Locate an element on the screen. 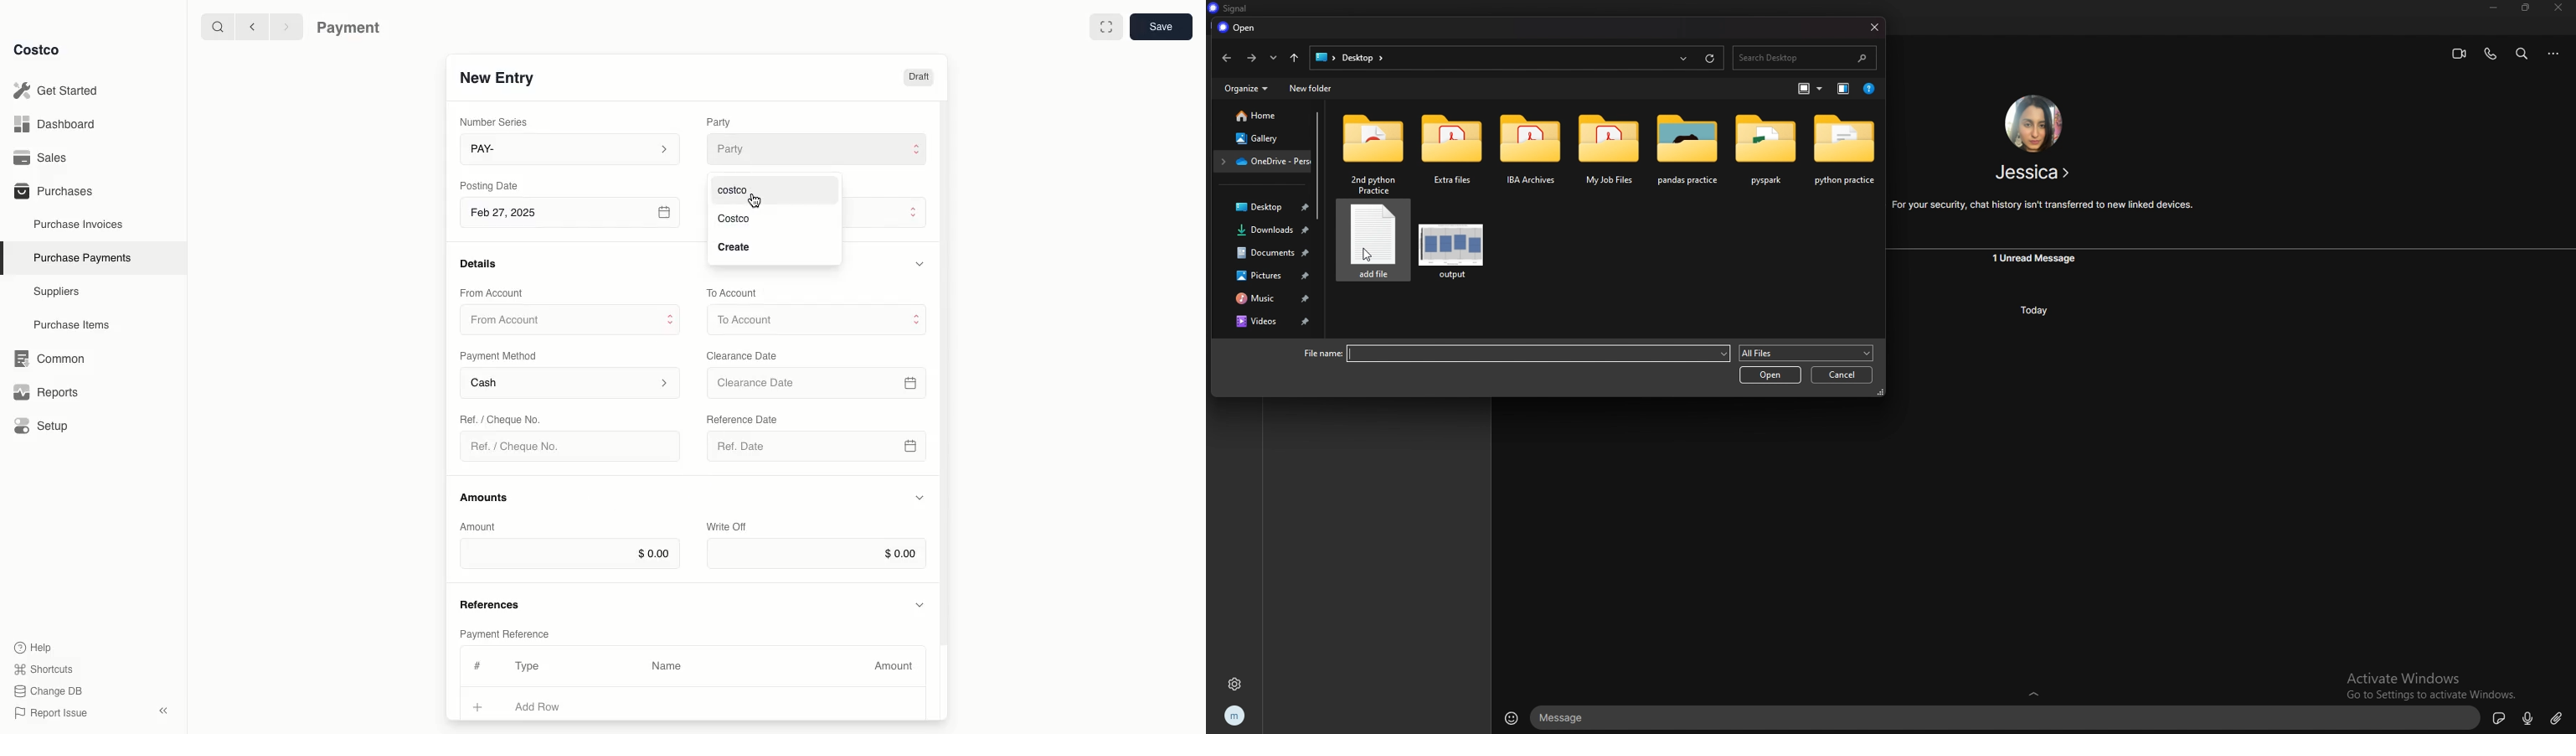 This screenshot has height=756, width=2576. Create is located at coordinates (732, 248).